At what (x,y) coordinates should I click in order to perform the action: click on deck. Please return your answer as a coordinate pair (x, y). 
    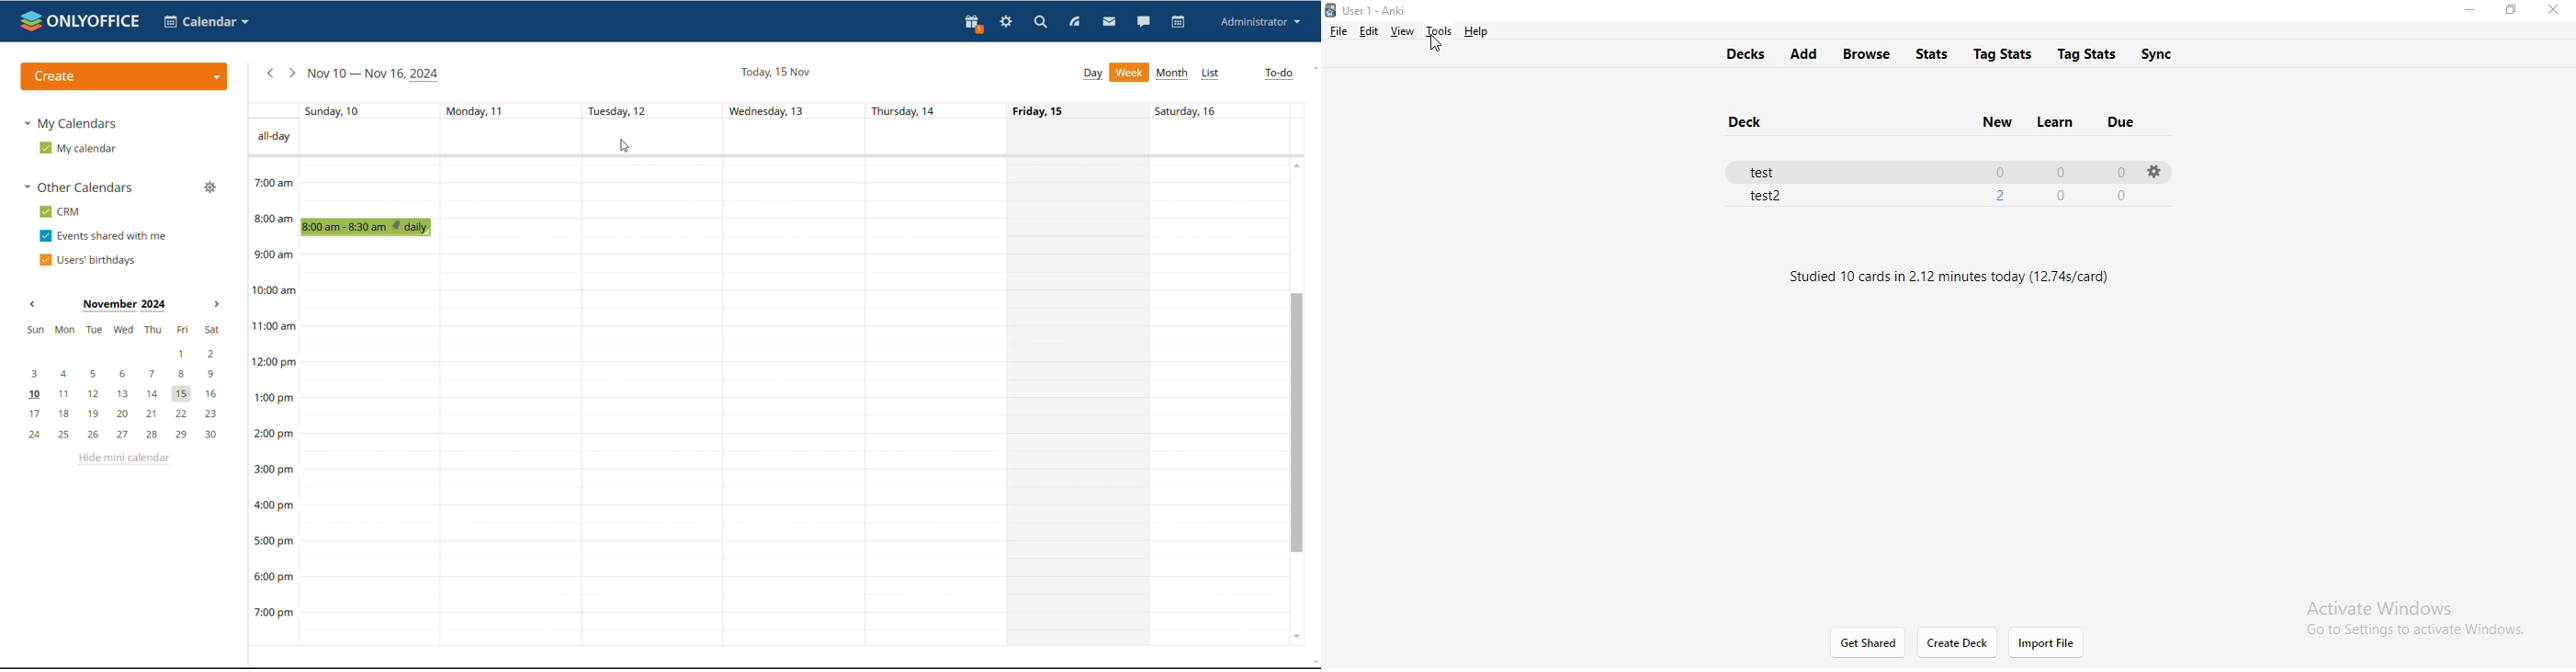
    Looking at the image, I should click on (1744, 122).